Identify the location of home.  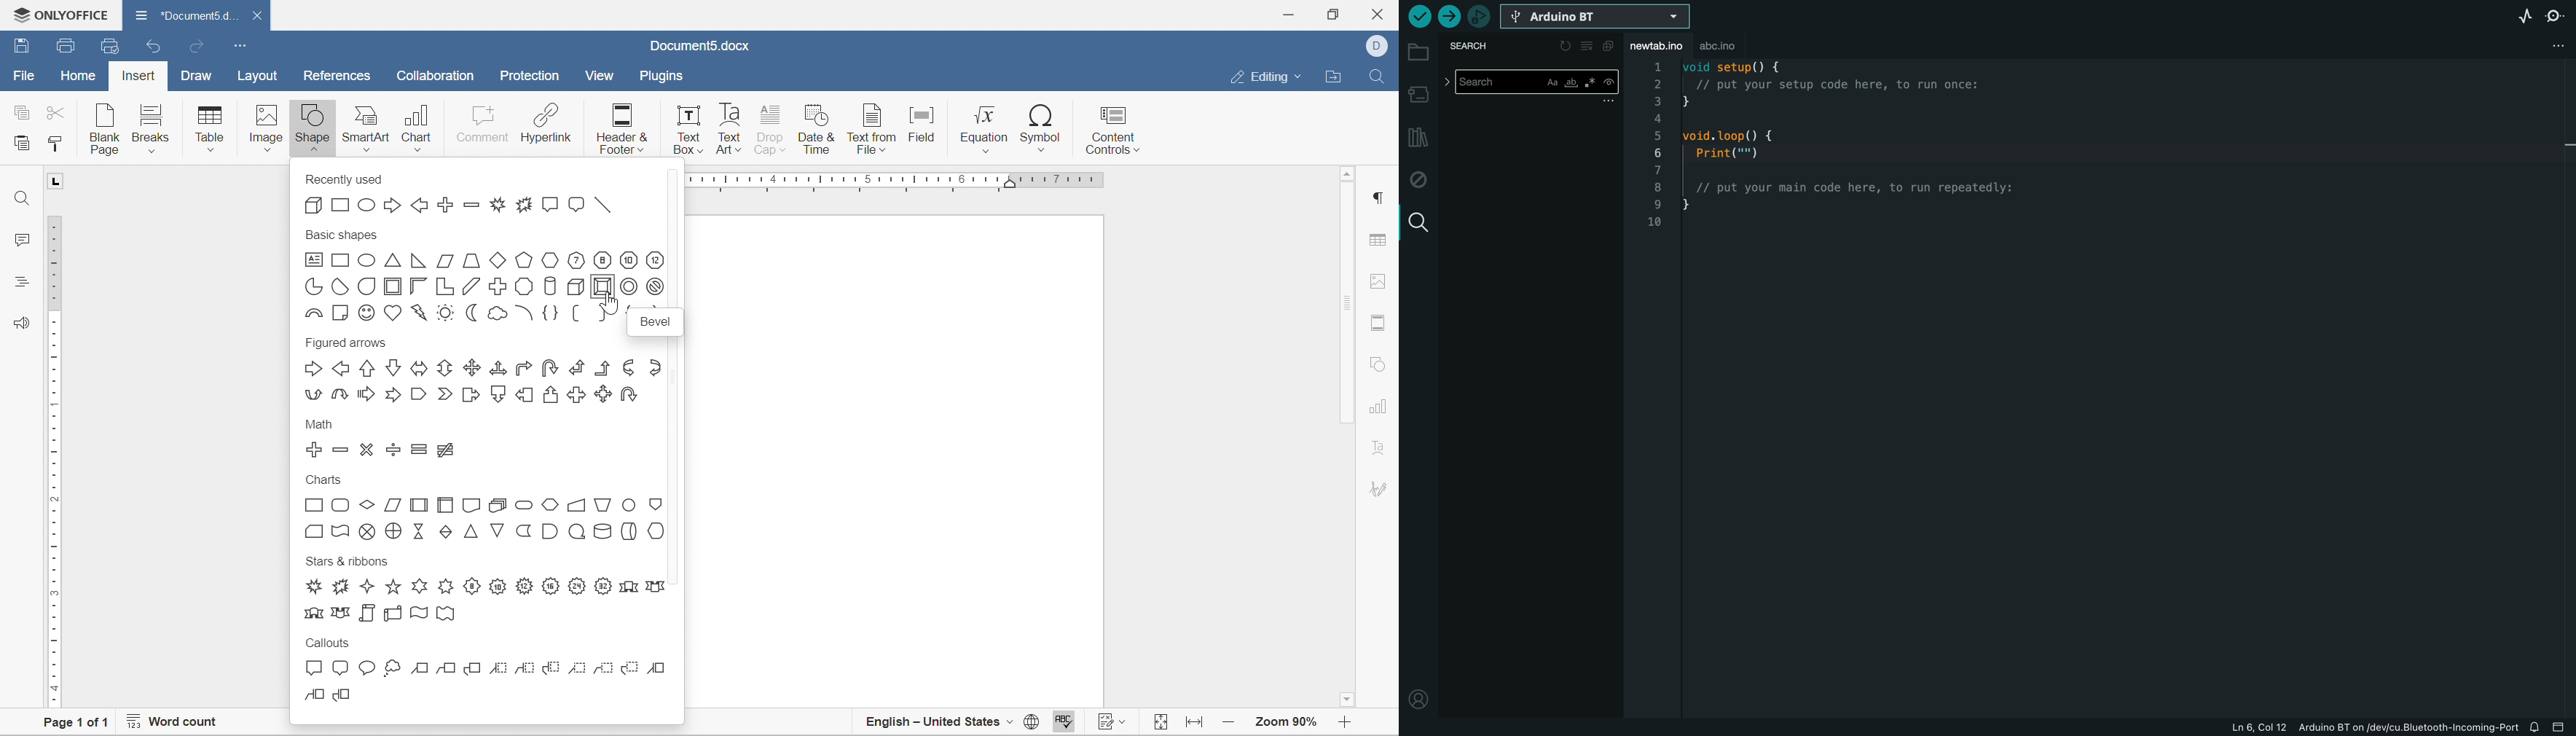
(77, 76).